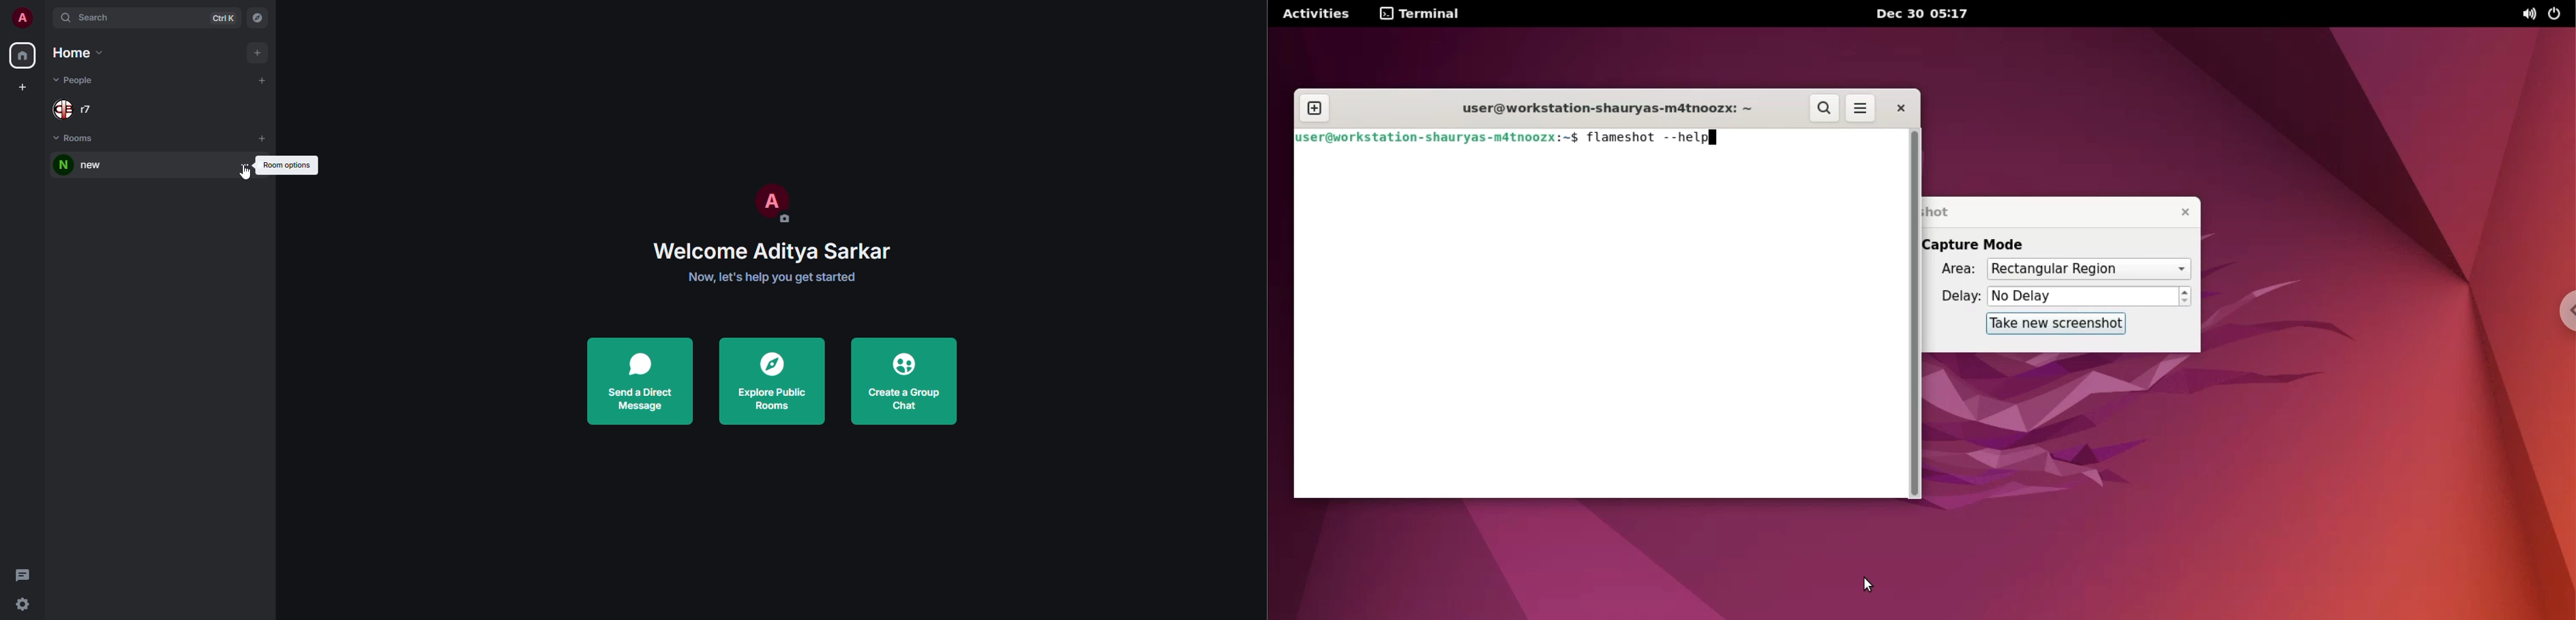 The height and width of the screenshot is (644, 2576). I want to click on welcome Aditya Sarkar, so click(773, 251).